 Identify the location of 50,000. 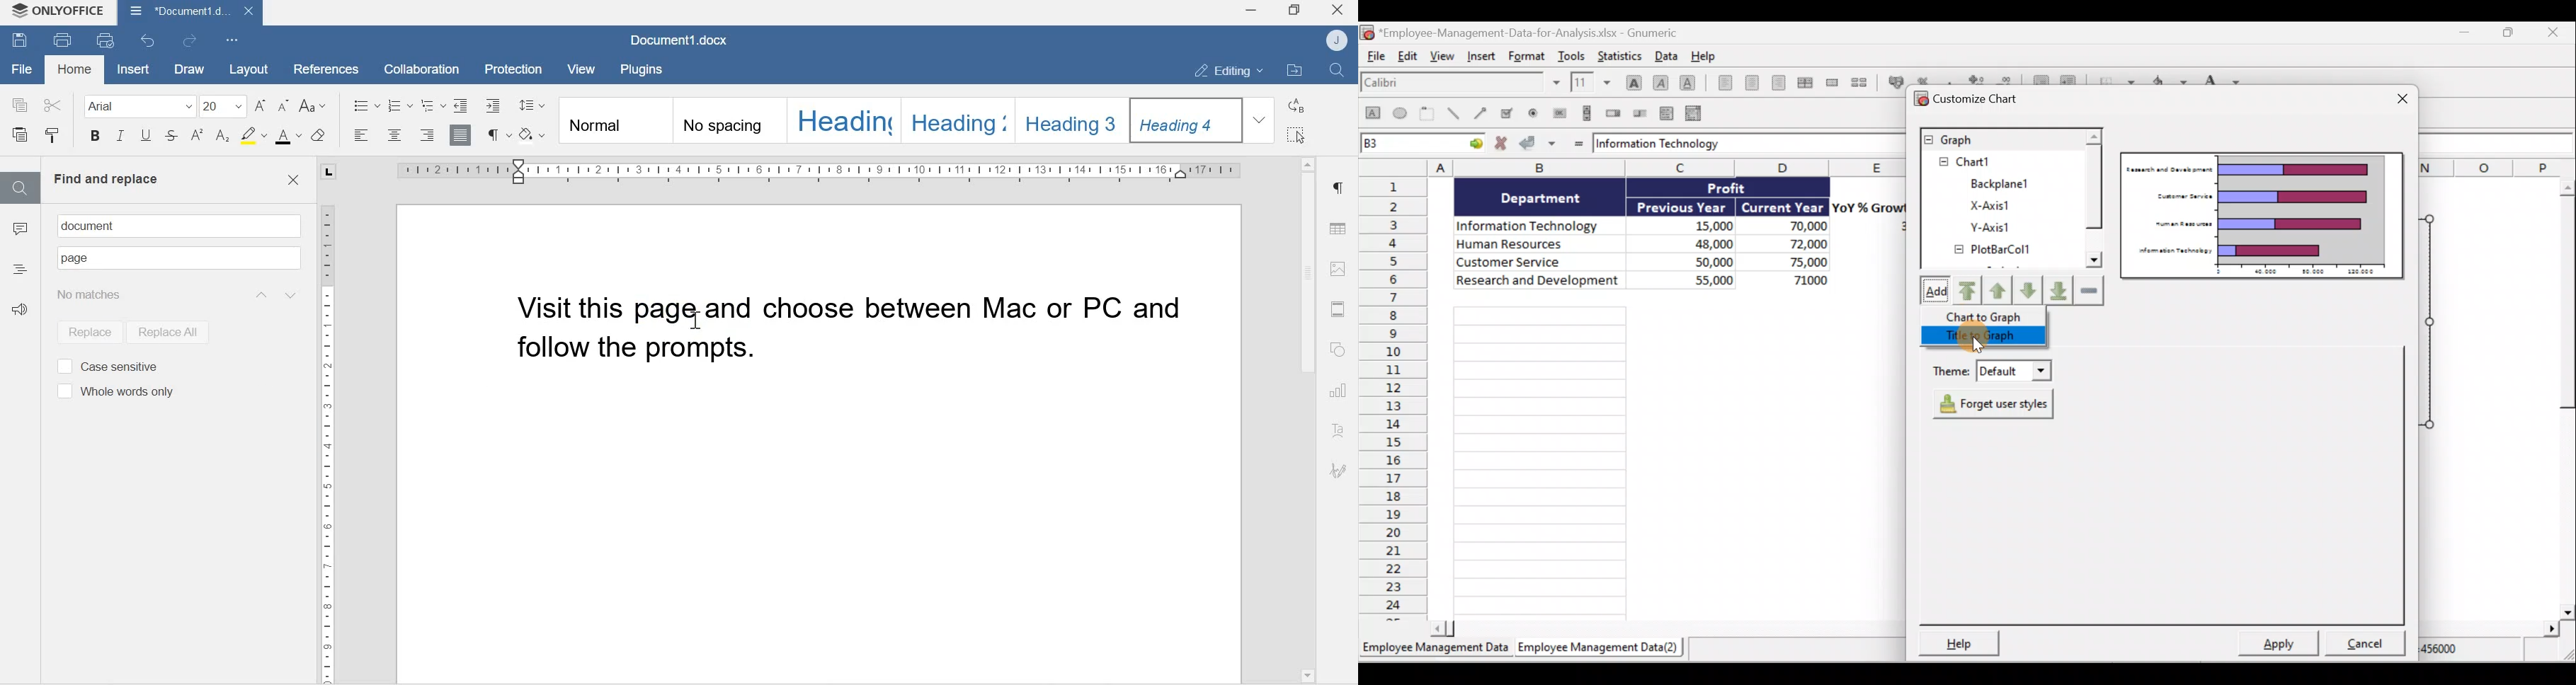
(1701, 261).